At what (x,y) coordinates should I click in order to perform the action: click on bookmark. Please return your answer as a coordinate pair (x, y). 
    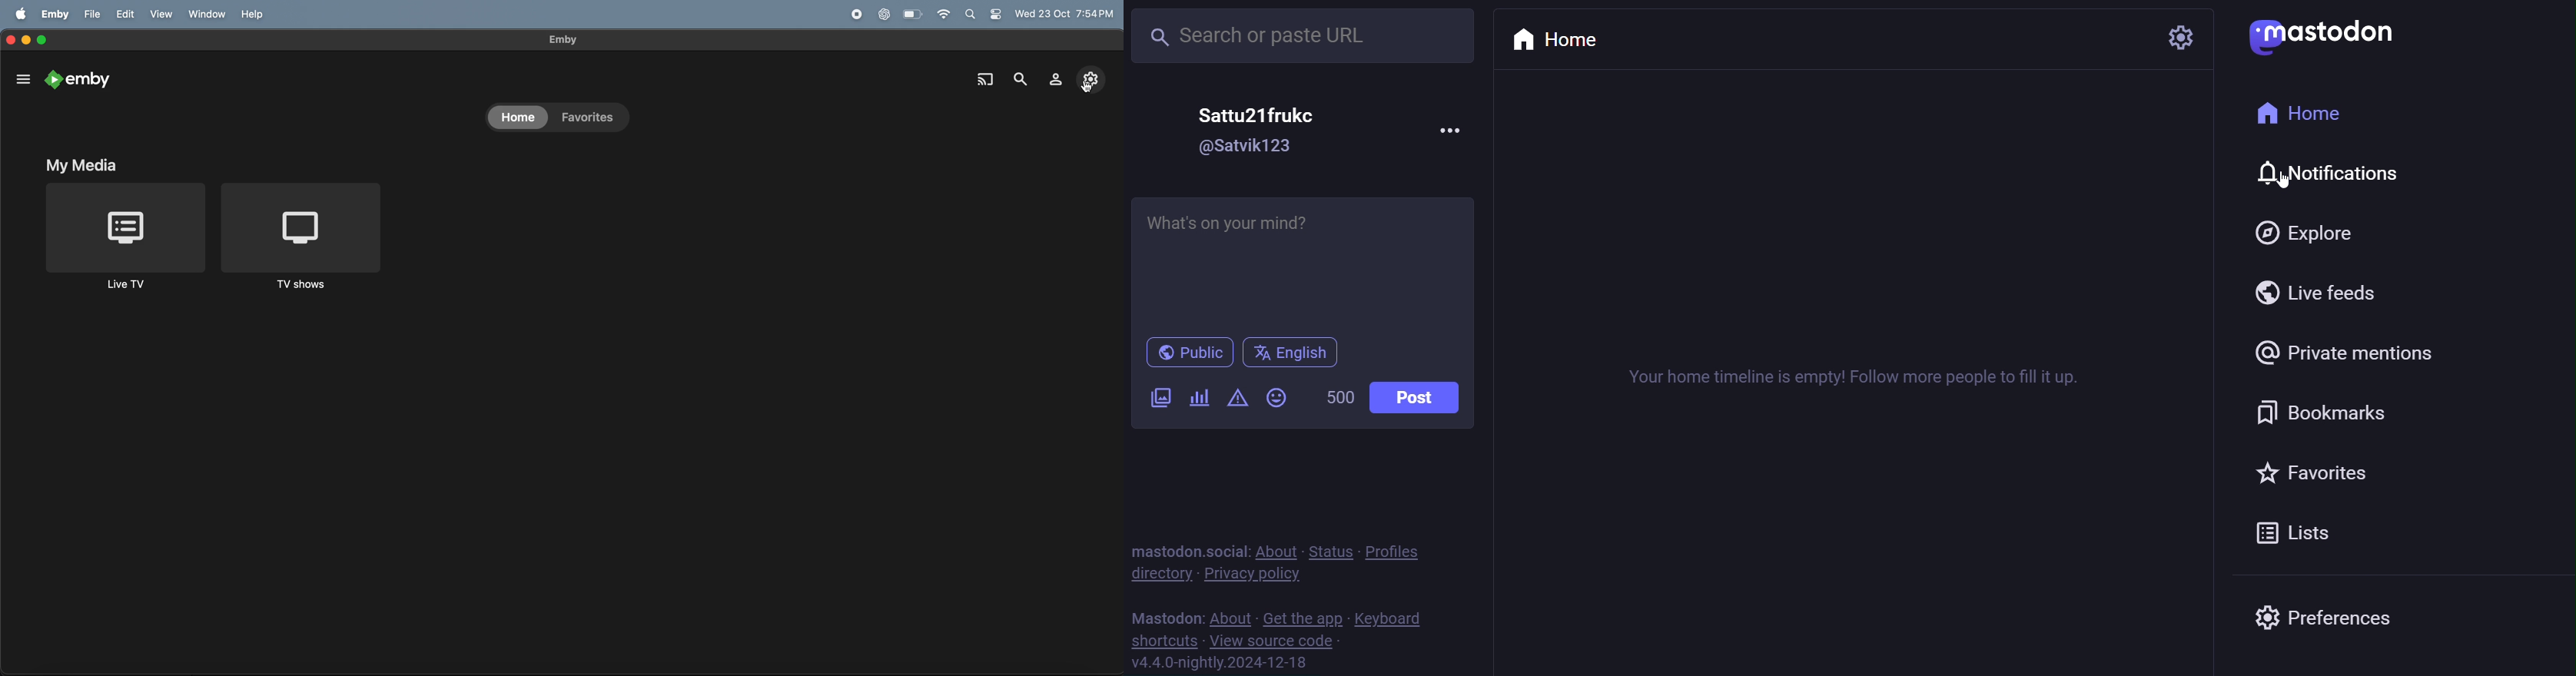
    Looking at the image, I should click on (2325, 408).